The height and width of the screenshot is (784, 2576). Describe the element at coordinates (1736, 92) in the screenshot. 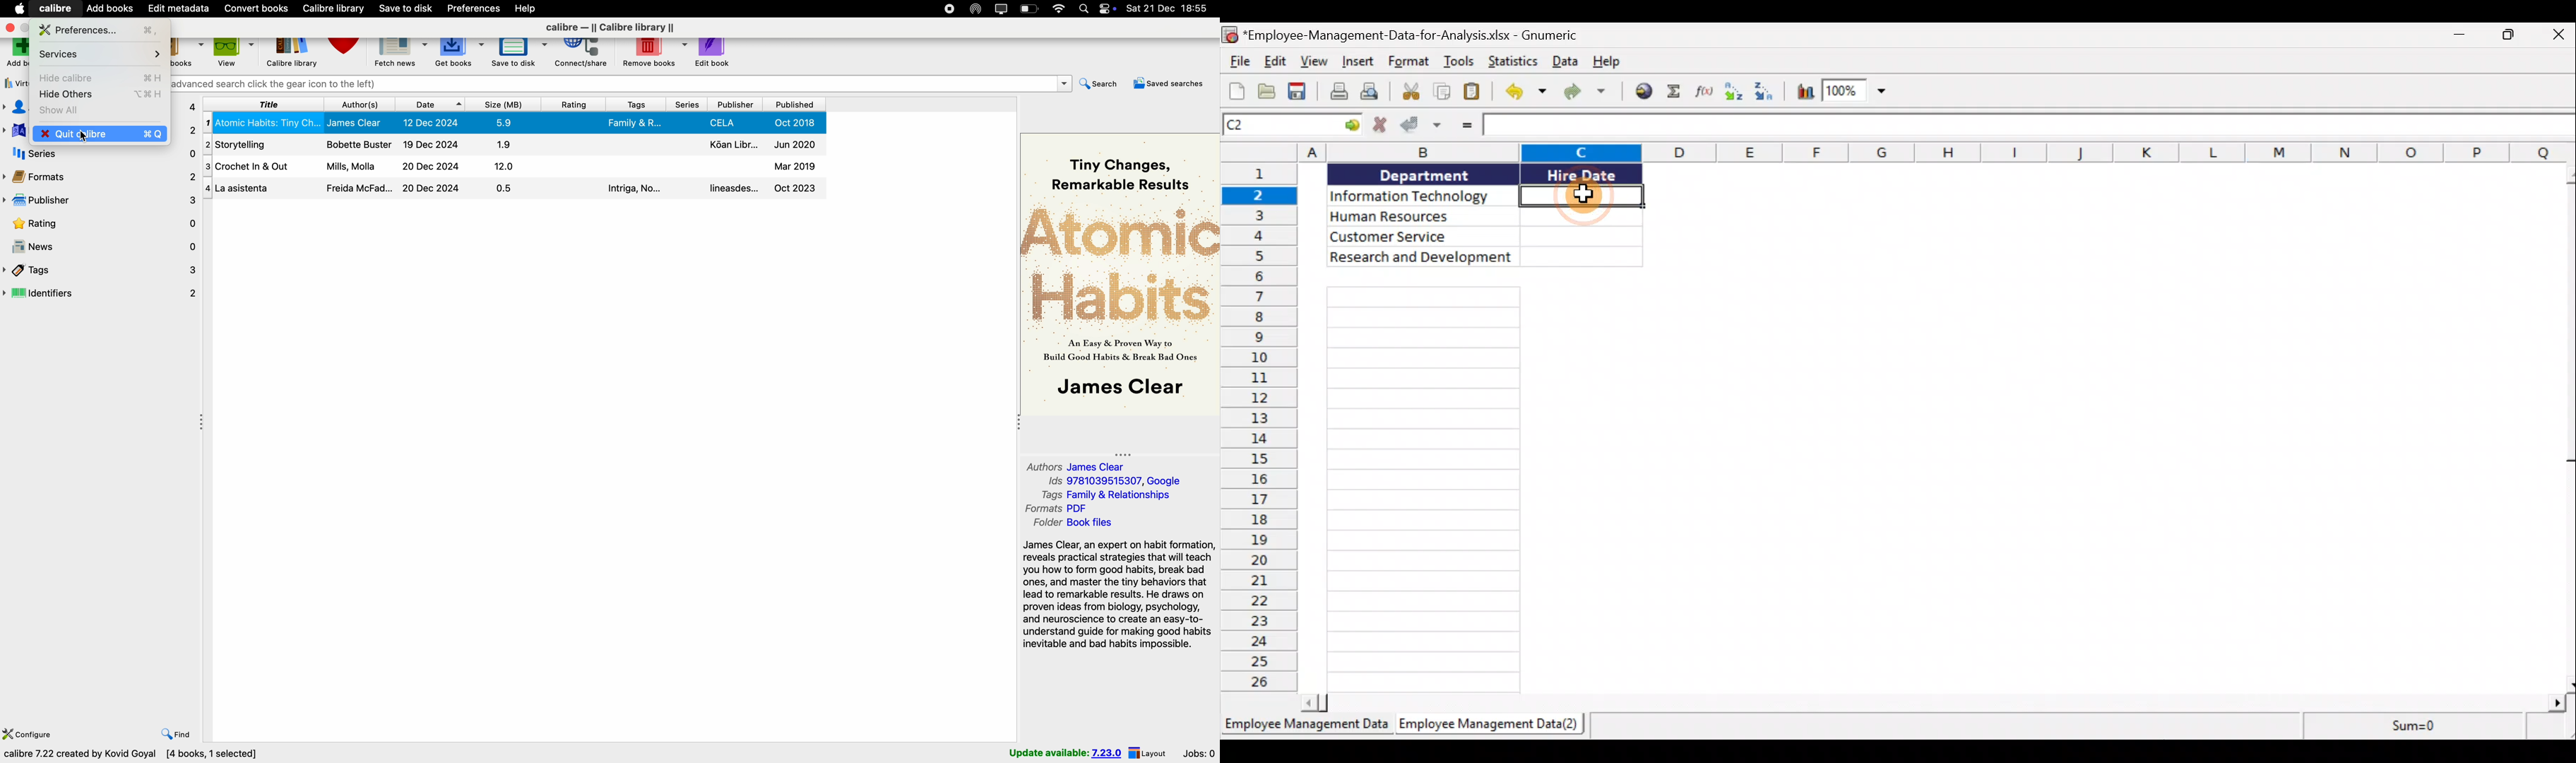

I see `Sort Ascending` at that location.